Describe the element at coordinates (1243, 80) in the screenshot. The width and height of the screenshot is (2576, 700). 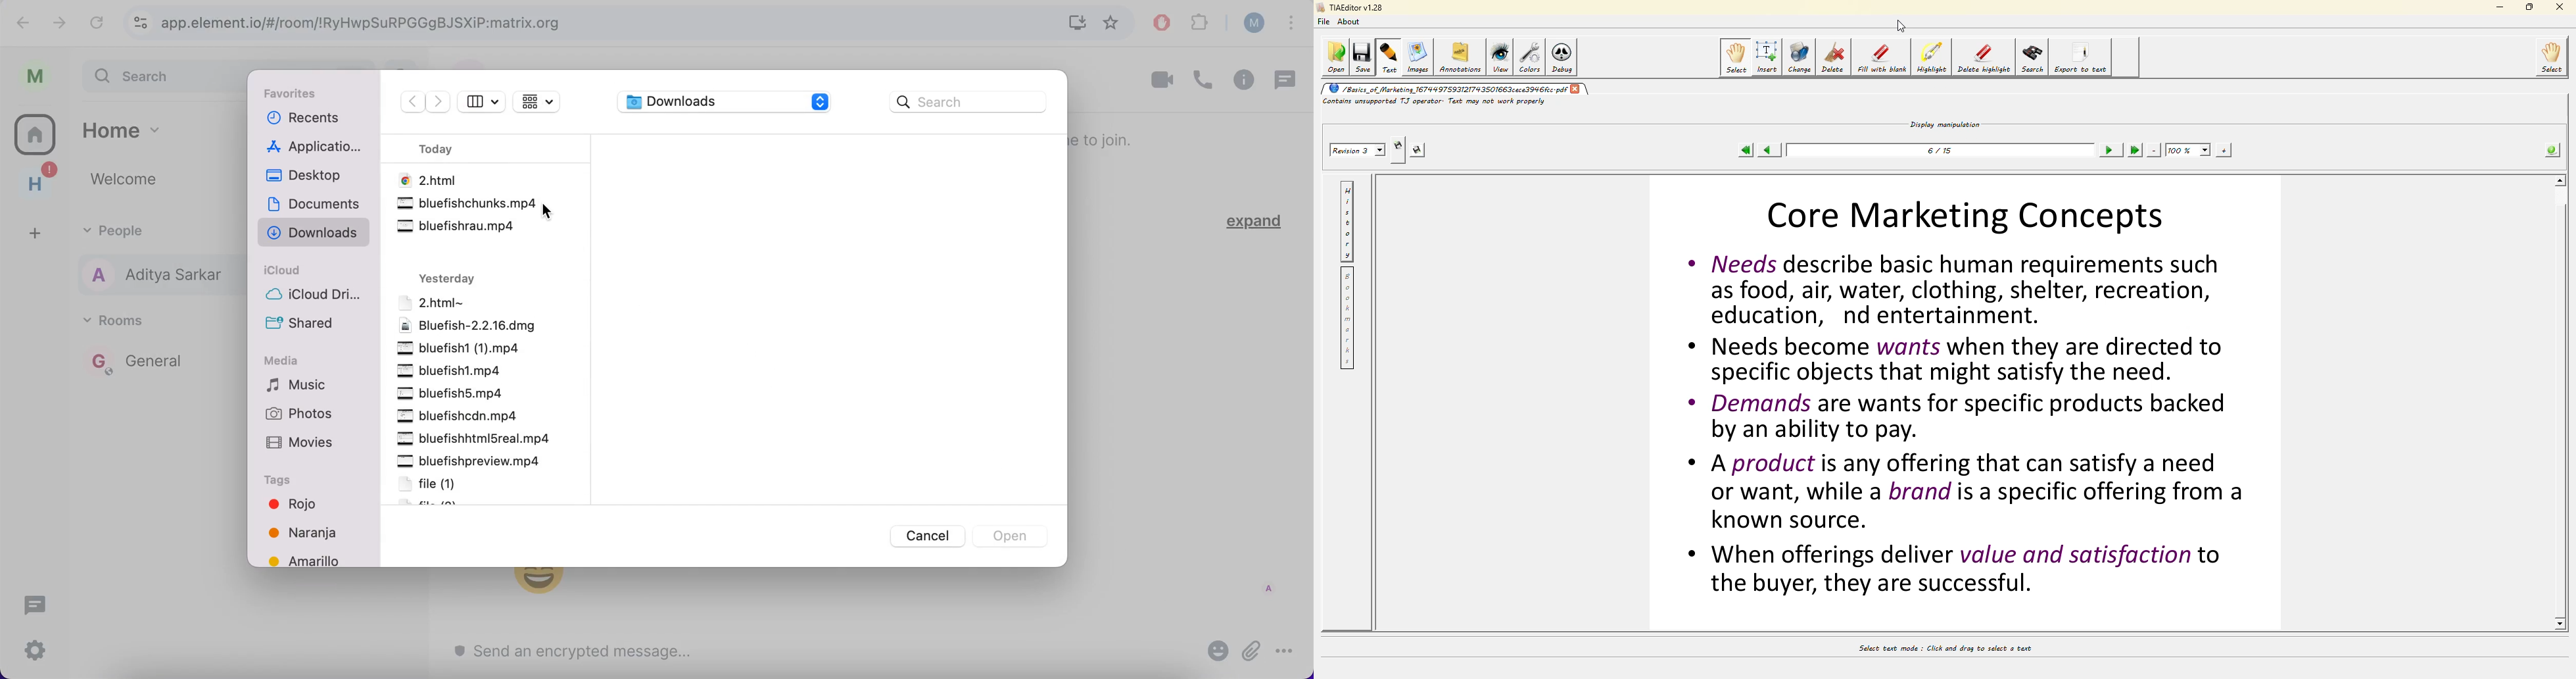
I see `information` at that location.